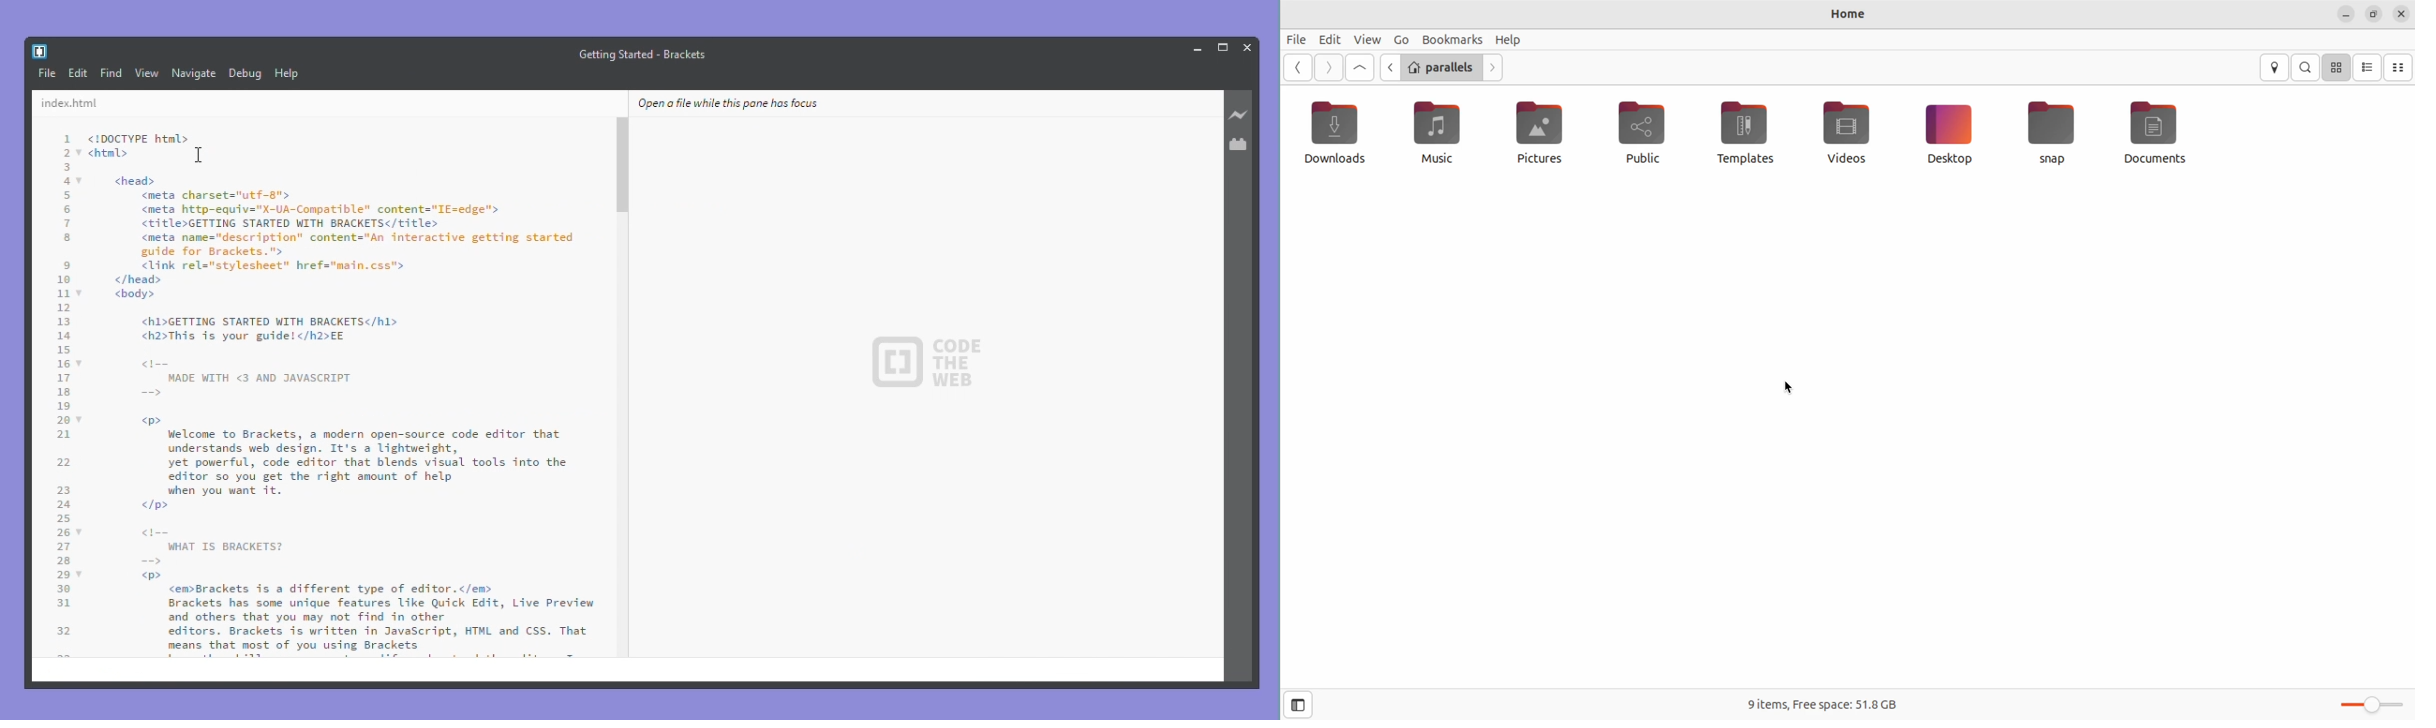  Describe the element at coordinates (1538, 133) in the screenshot. I see `pictures` at that location.